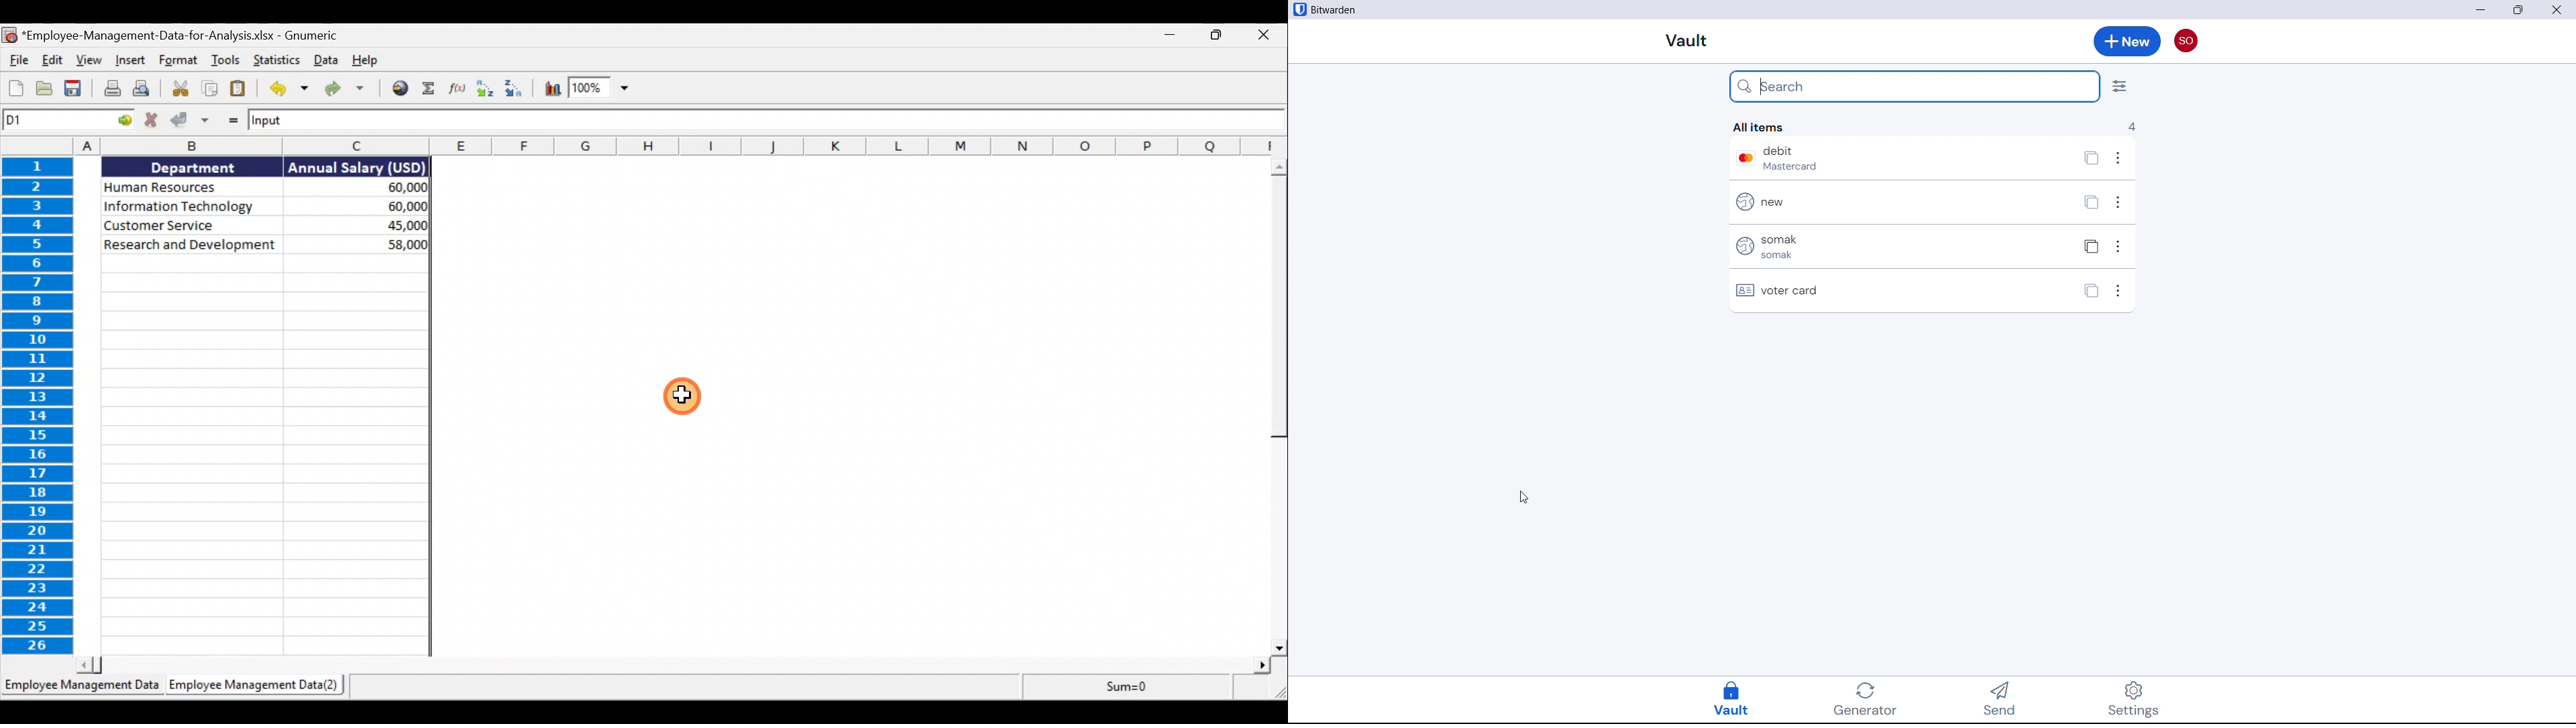  I want to click on columns, so click(643, 144).